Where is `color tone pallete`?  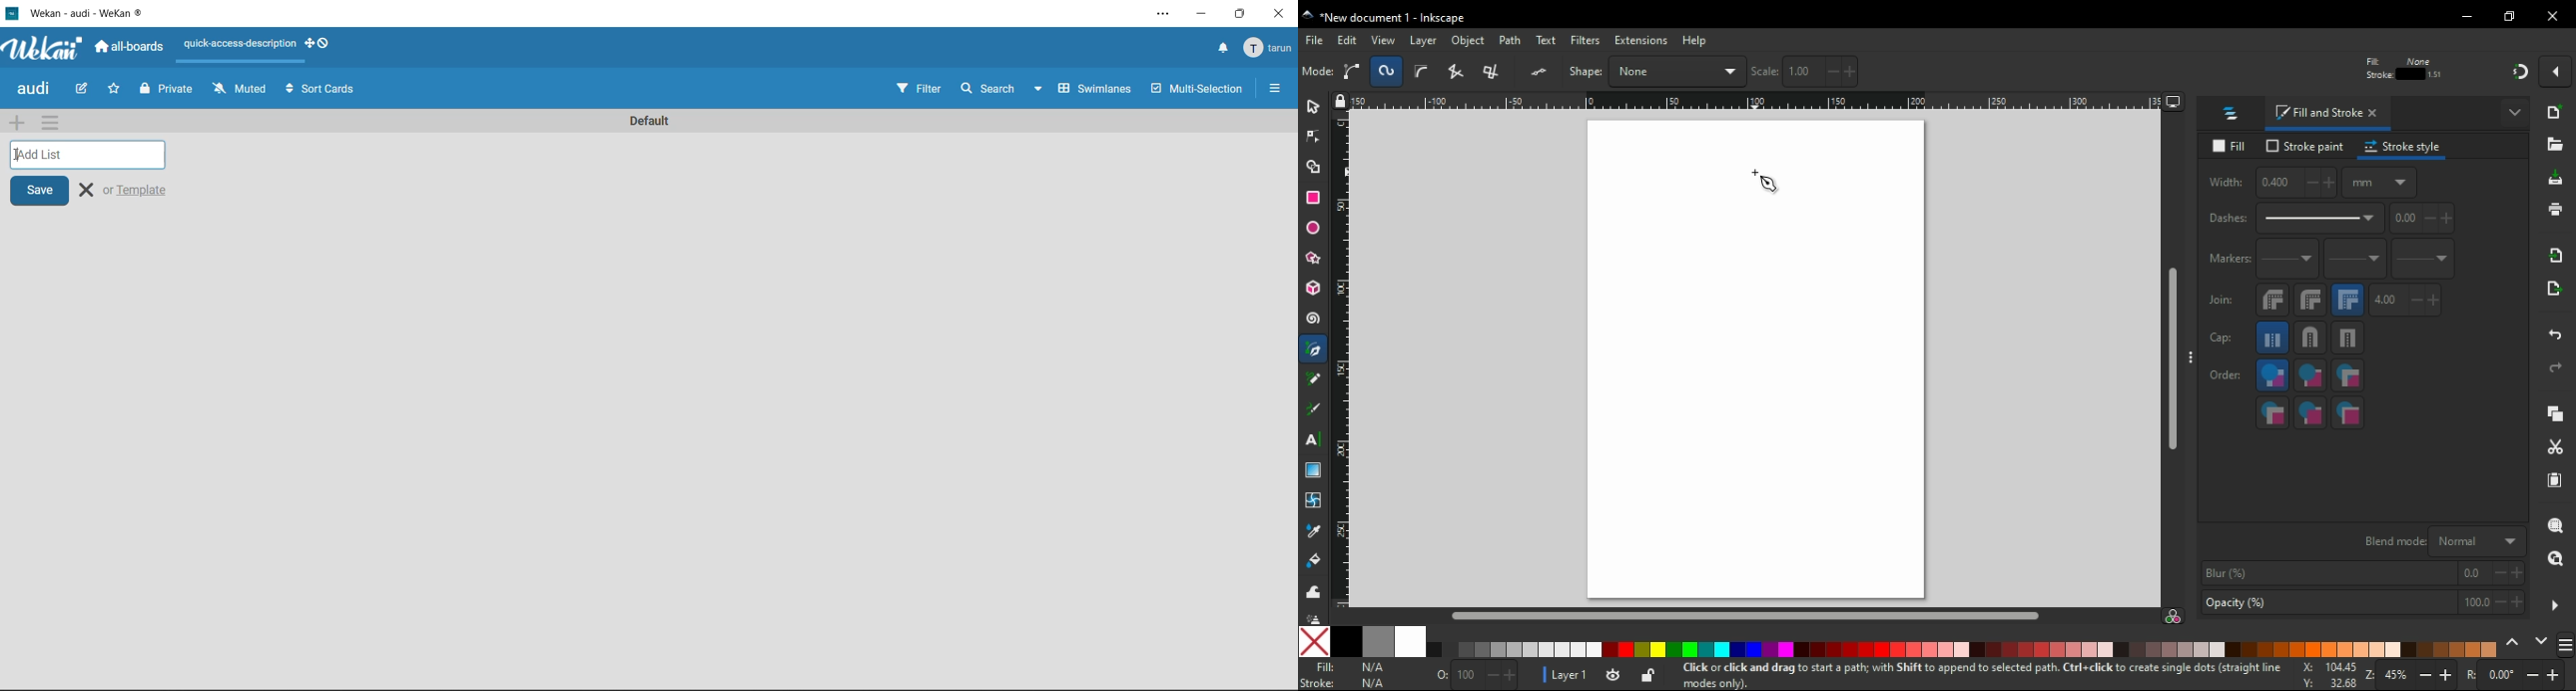
color tone pallete is located at coordinates (2323, 649).